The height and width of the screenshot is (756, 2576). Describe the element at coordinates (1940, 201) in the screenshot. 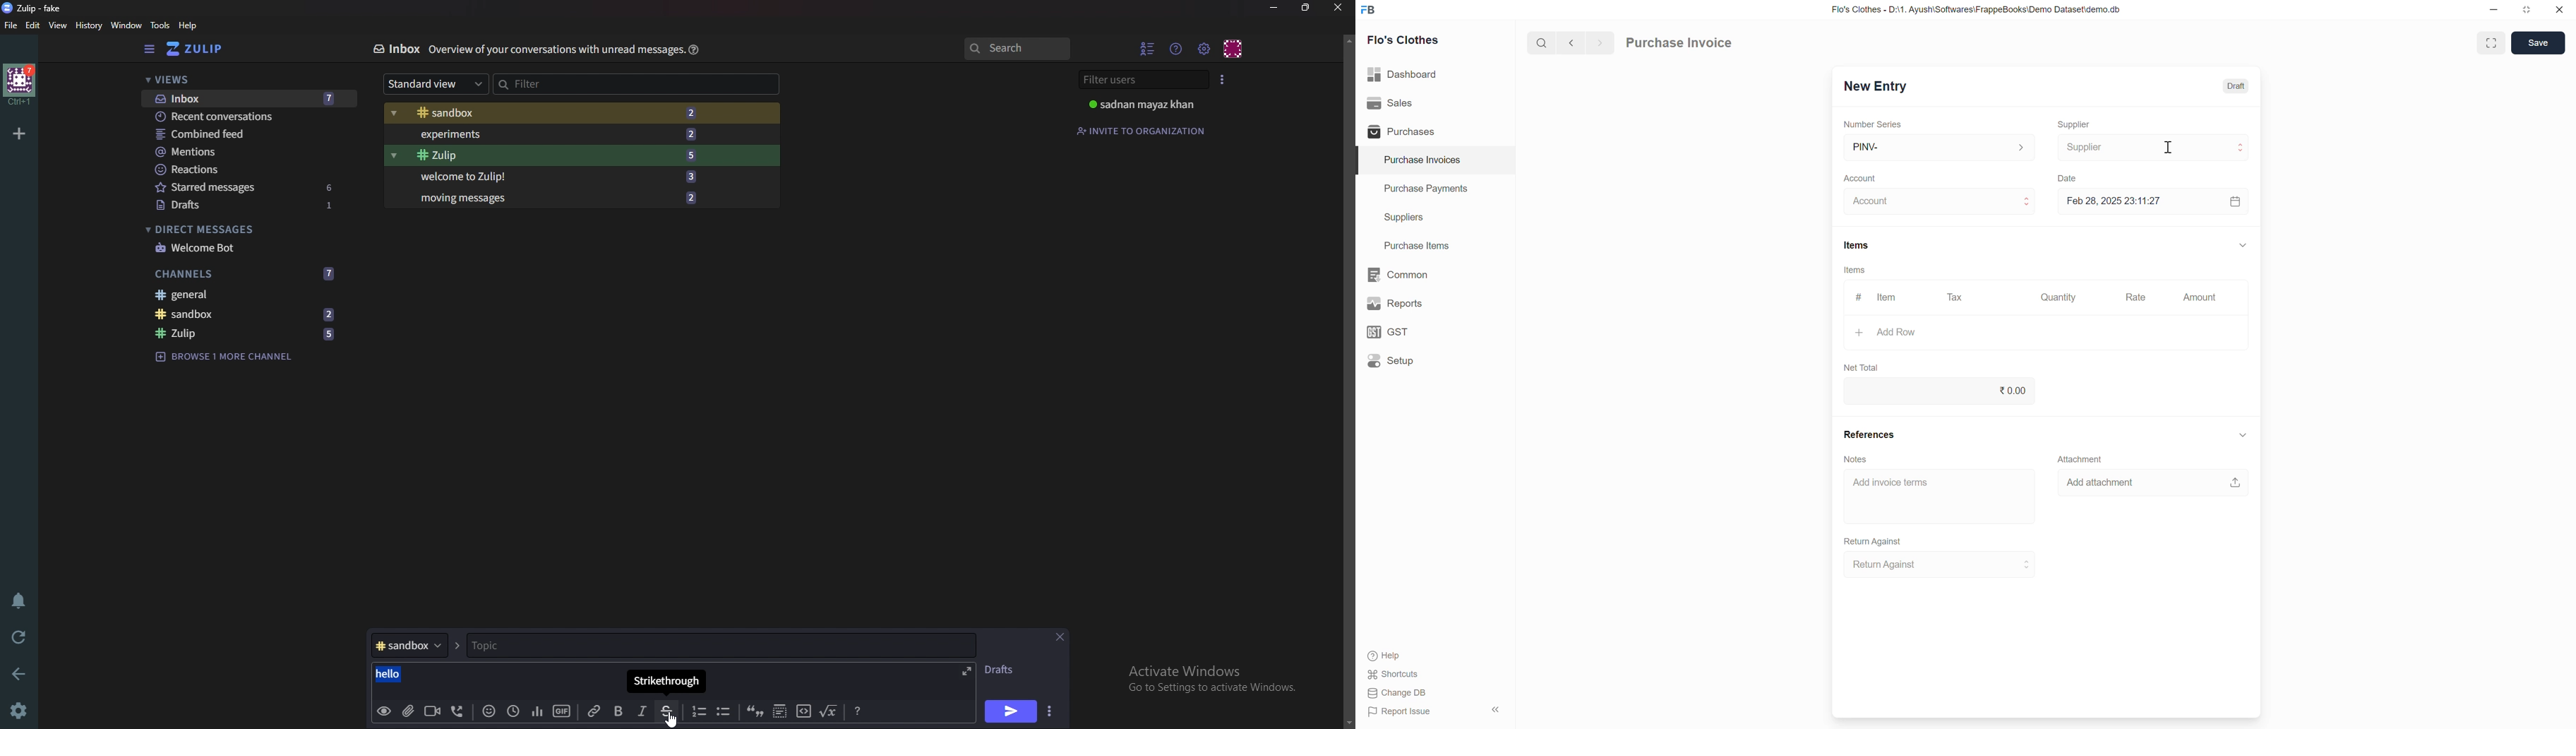

I see `Account` at that location.